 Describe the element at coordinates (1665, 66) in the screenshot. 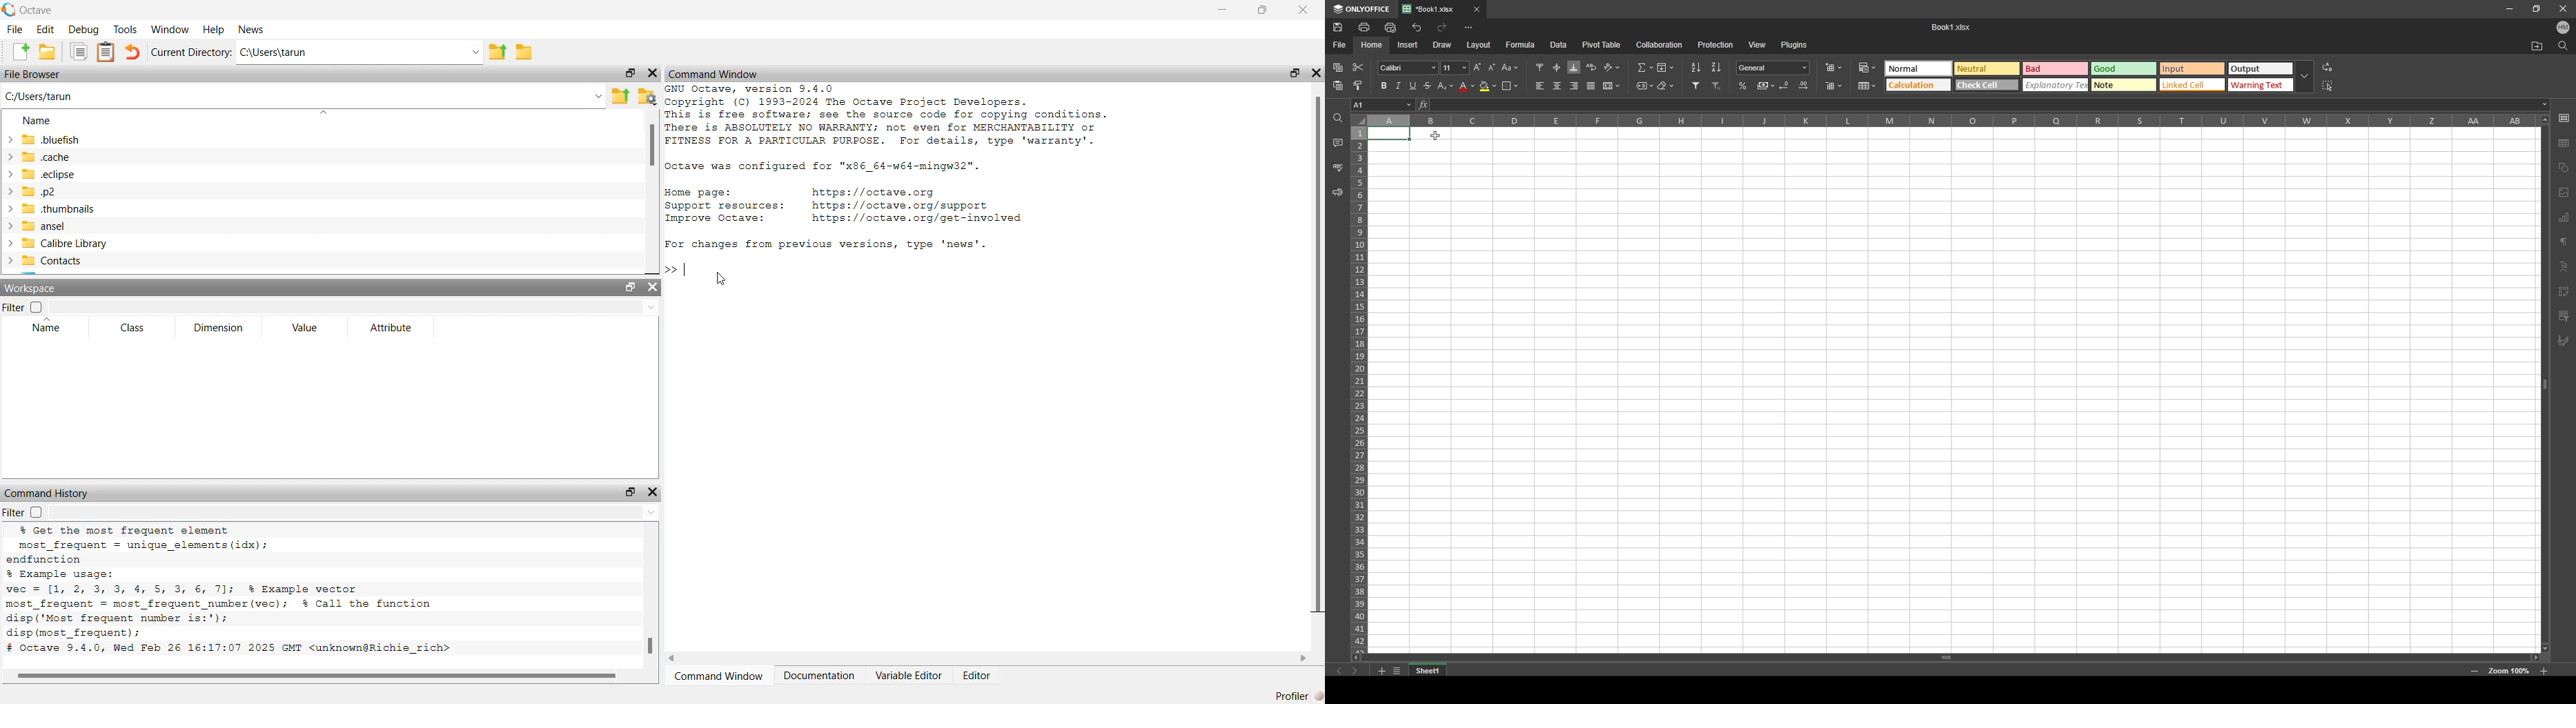

I see `fill` at that location.